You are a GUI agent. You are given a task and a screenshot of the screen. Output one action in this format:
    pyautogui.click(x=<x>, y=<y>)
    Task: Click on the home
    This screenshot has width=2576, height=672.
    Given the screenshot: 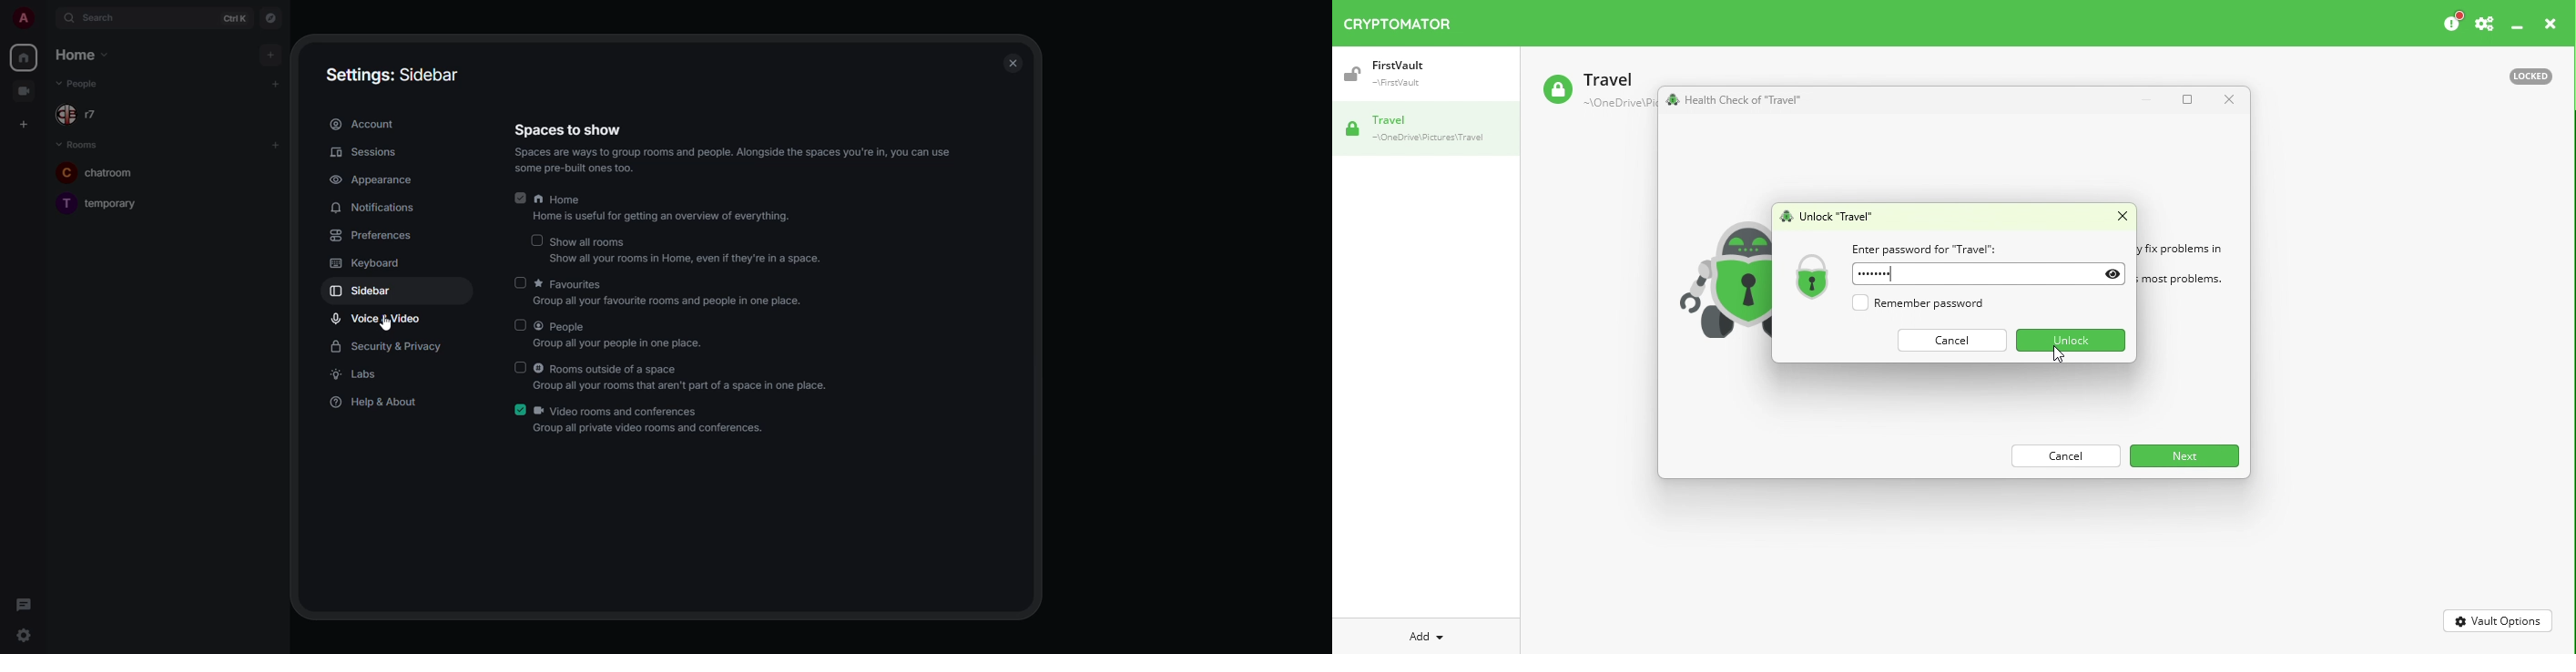 What is the action you would take?
    pyautogui.click(x=666, y=201)
    